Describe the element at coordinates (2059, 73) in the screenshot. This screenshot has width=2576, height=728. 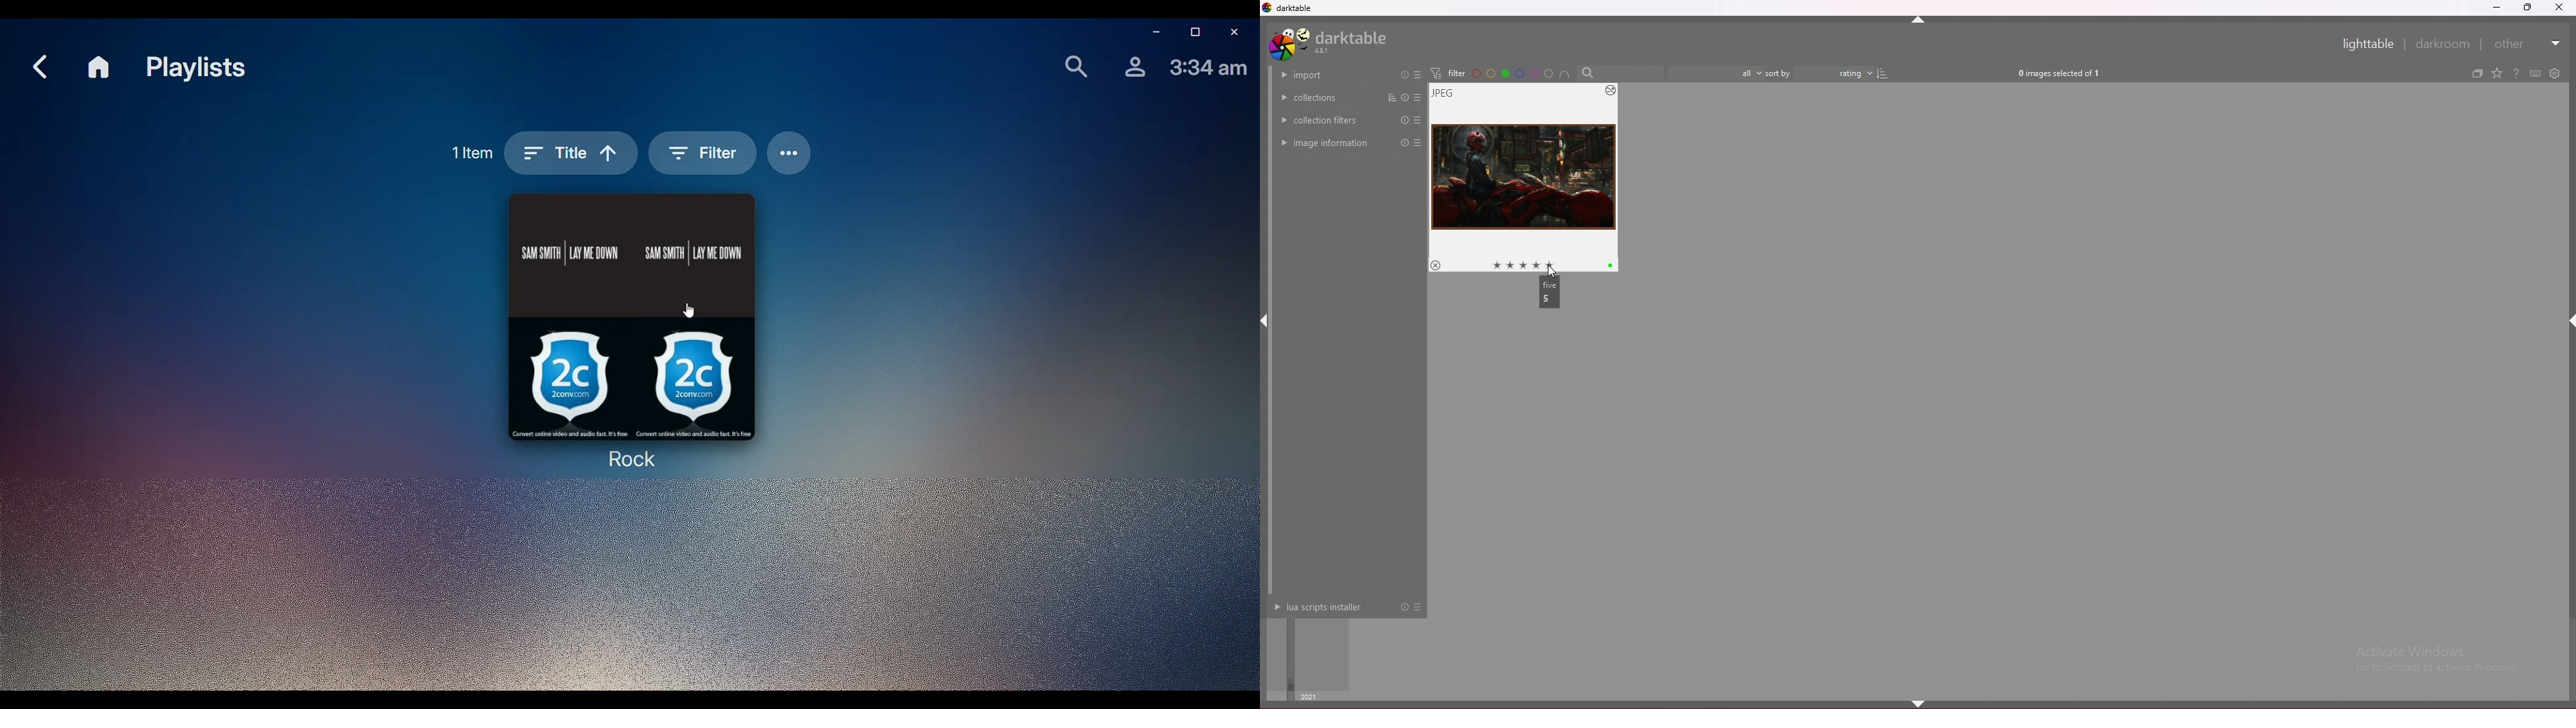
I see `0 images selected of 1` at that location.